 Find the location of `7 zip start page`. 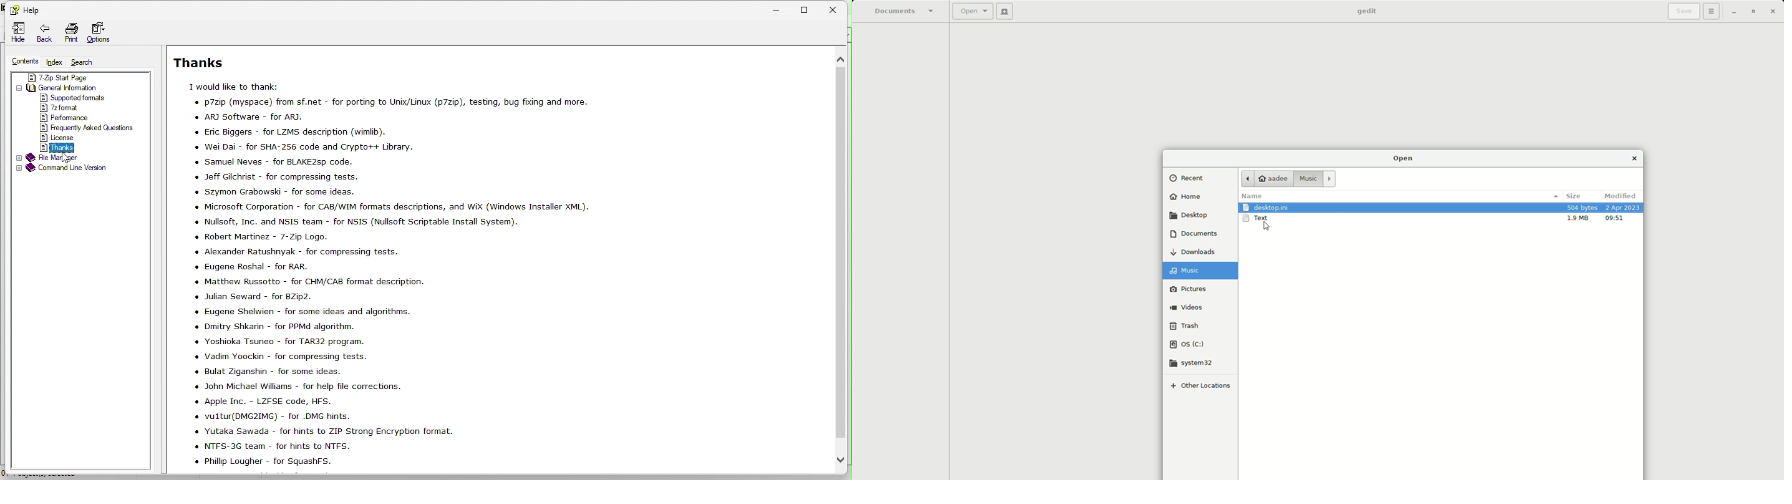

7 zip start page is located at coordinates (57, 77).